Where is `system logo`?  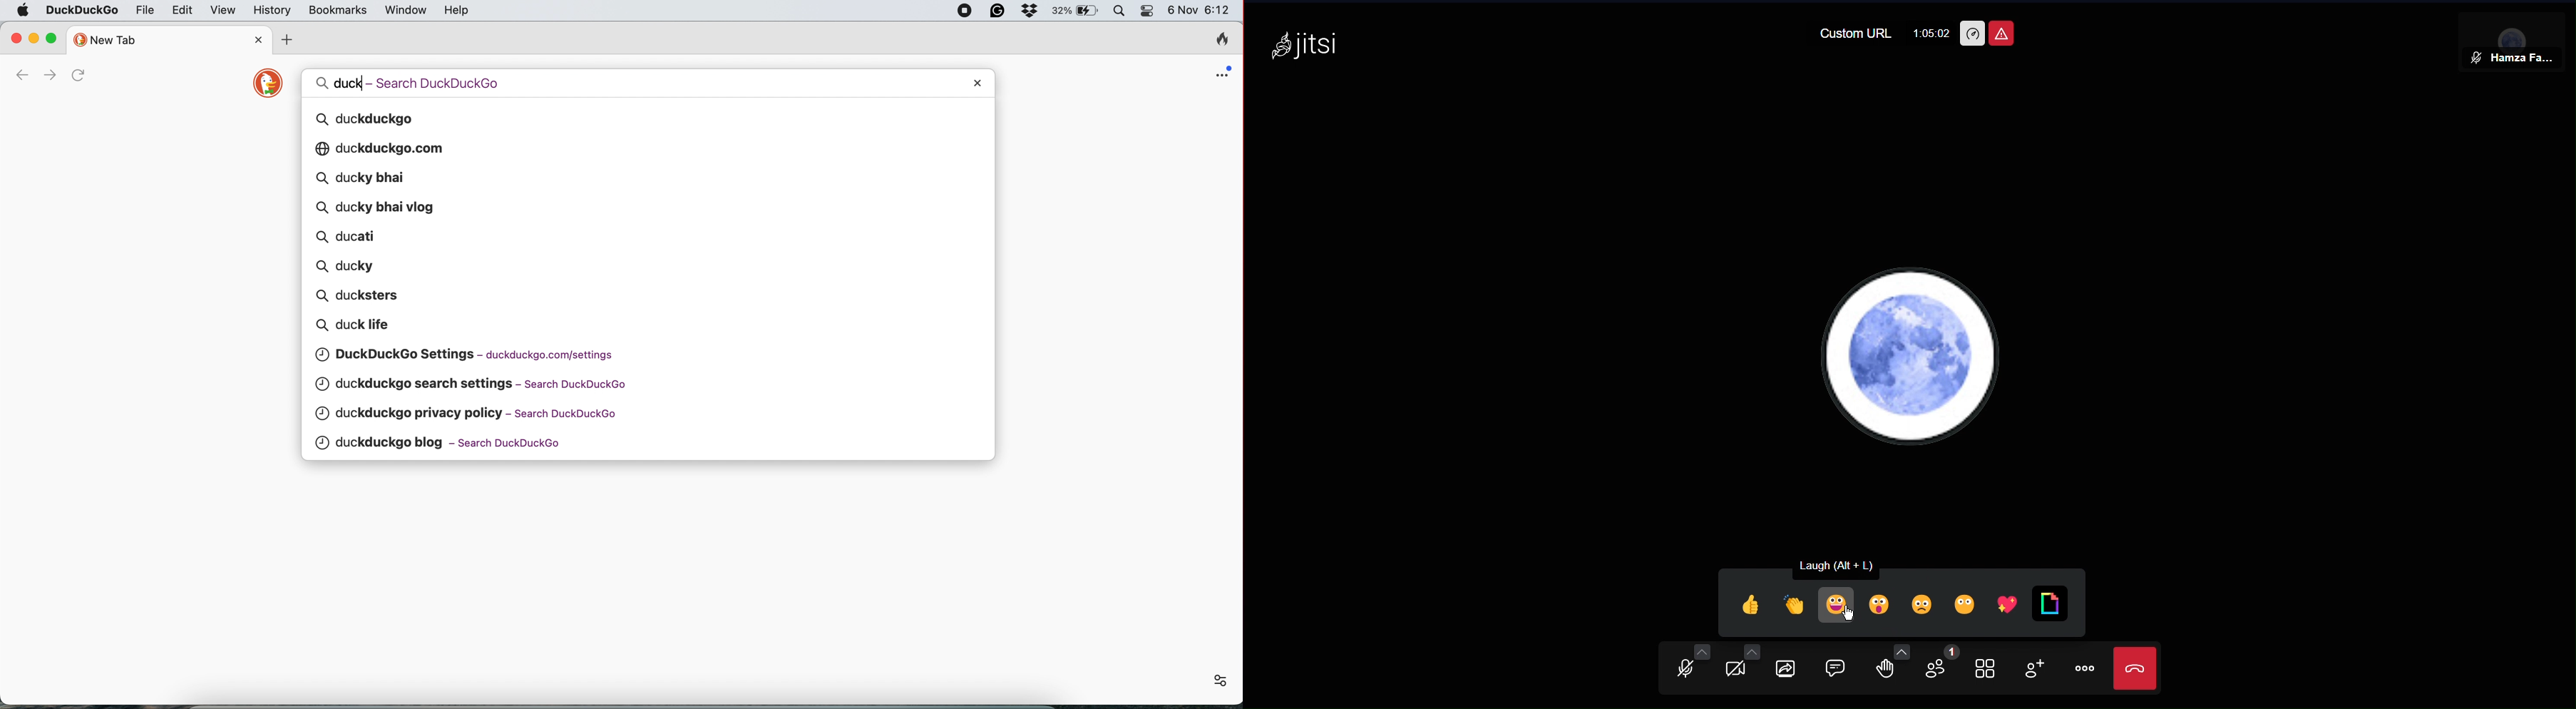 system logo is located at coordinates (22, 11).